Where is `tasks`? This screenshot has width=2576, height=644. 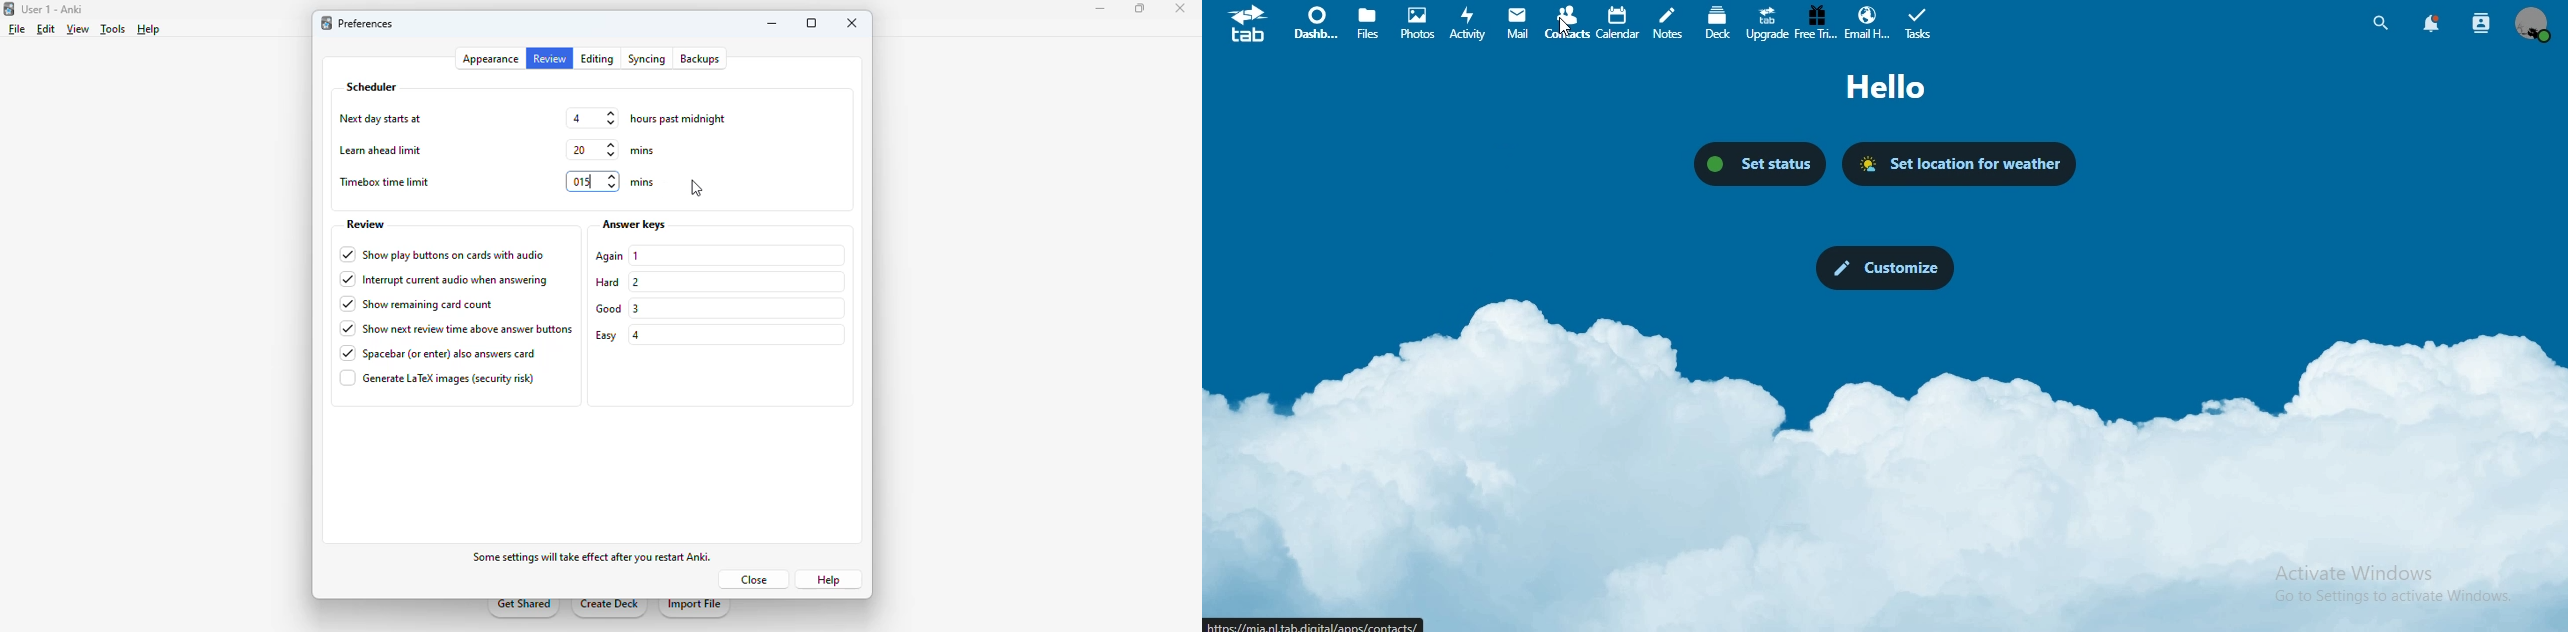
tasks is located at coordinates (1921, 22).